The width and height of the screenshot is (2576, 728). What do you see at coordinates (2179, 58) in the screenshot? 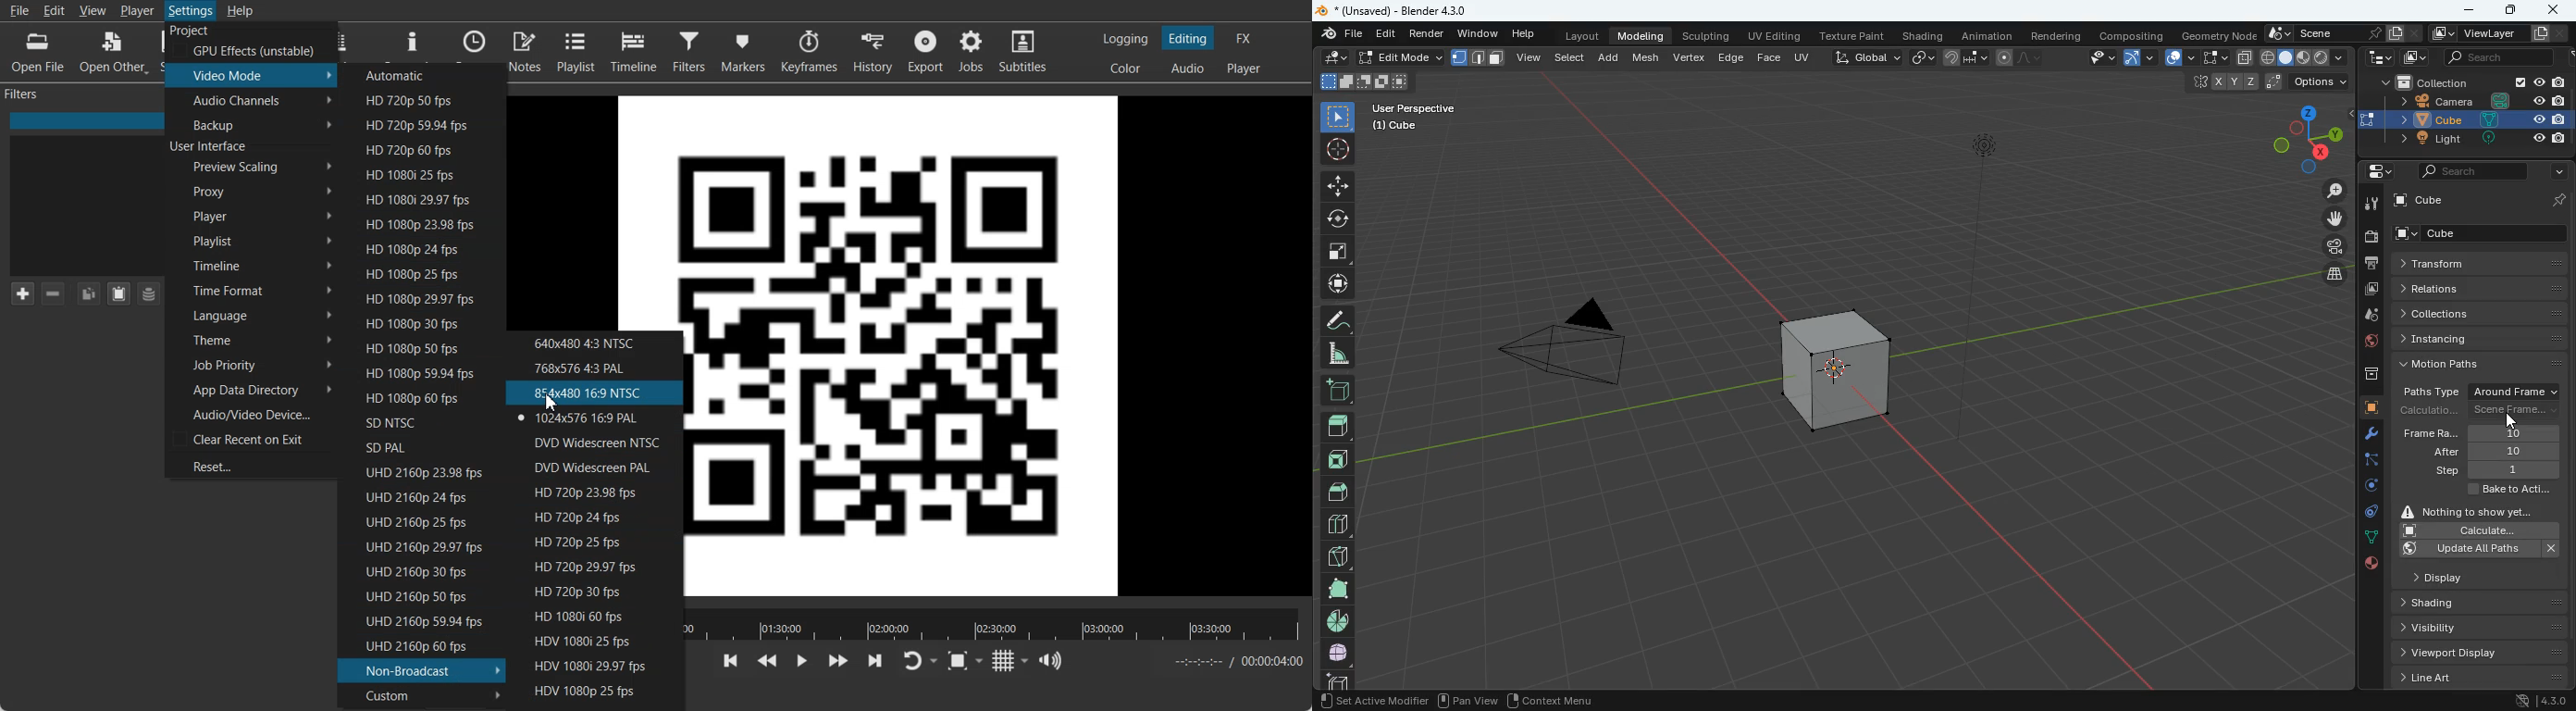
I see `overlap` at bounding box center [2179, 58].